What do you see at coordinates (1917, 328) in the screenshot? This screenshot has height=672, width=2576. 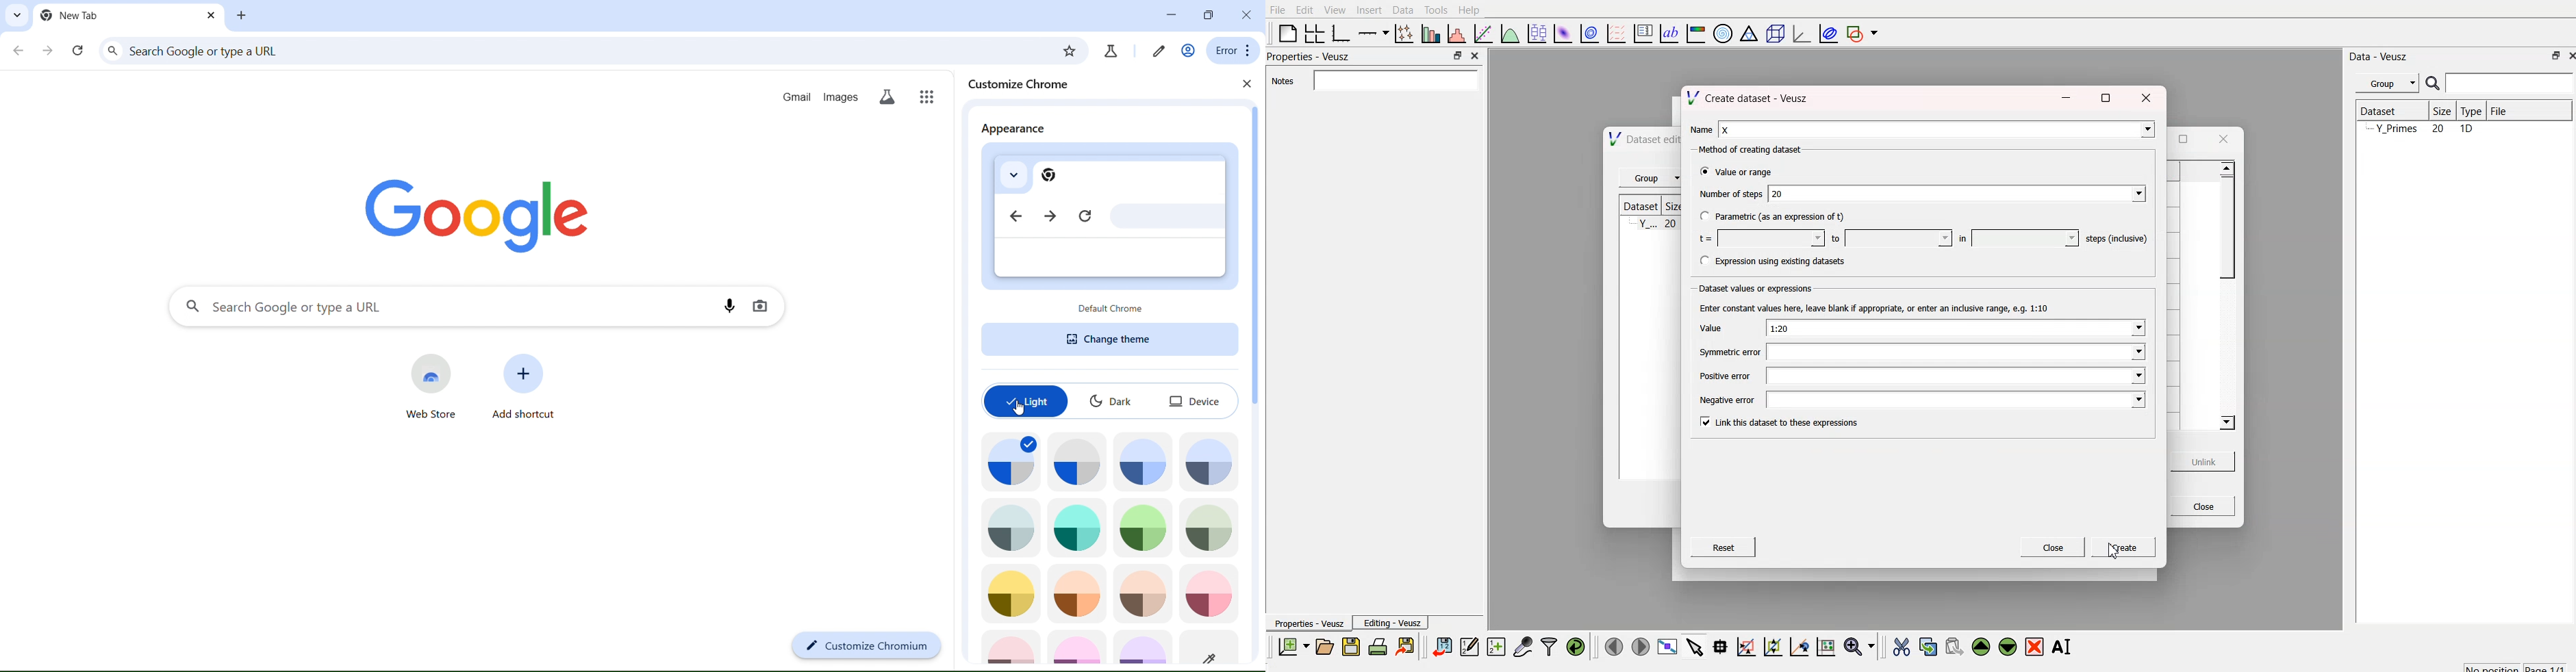 I see `Value 1:20` at bounding box center [1917, 328].